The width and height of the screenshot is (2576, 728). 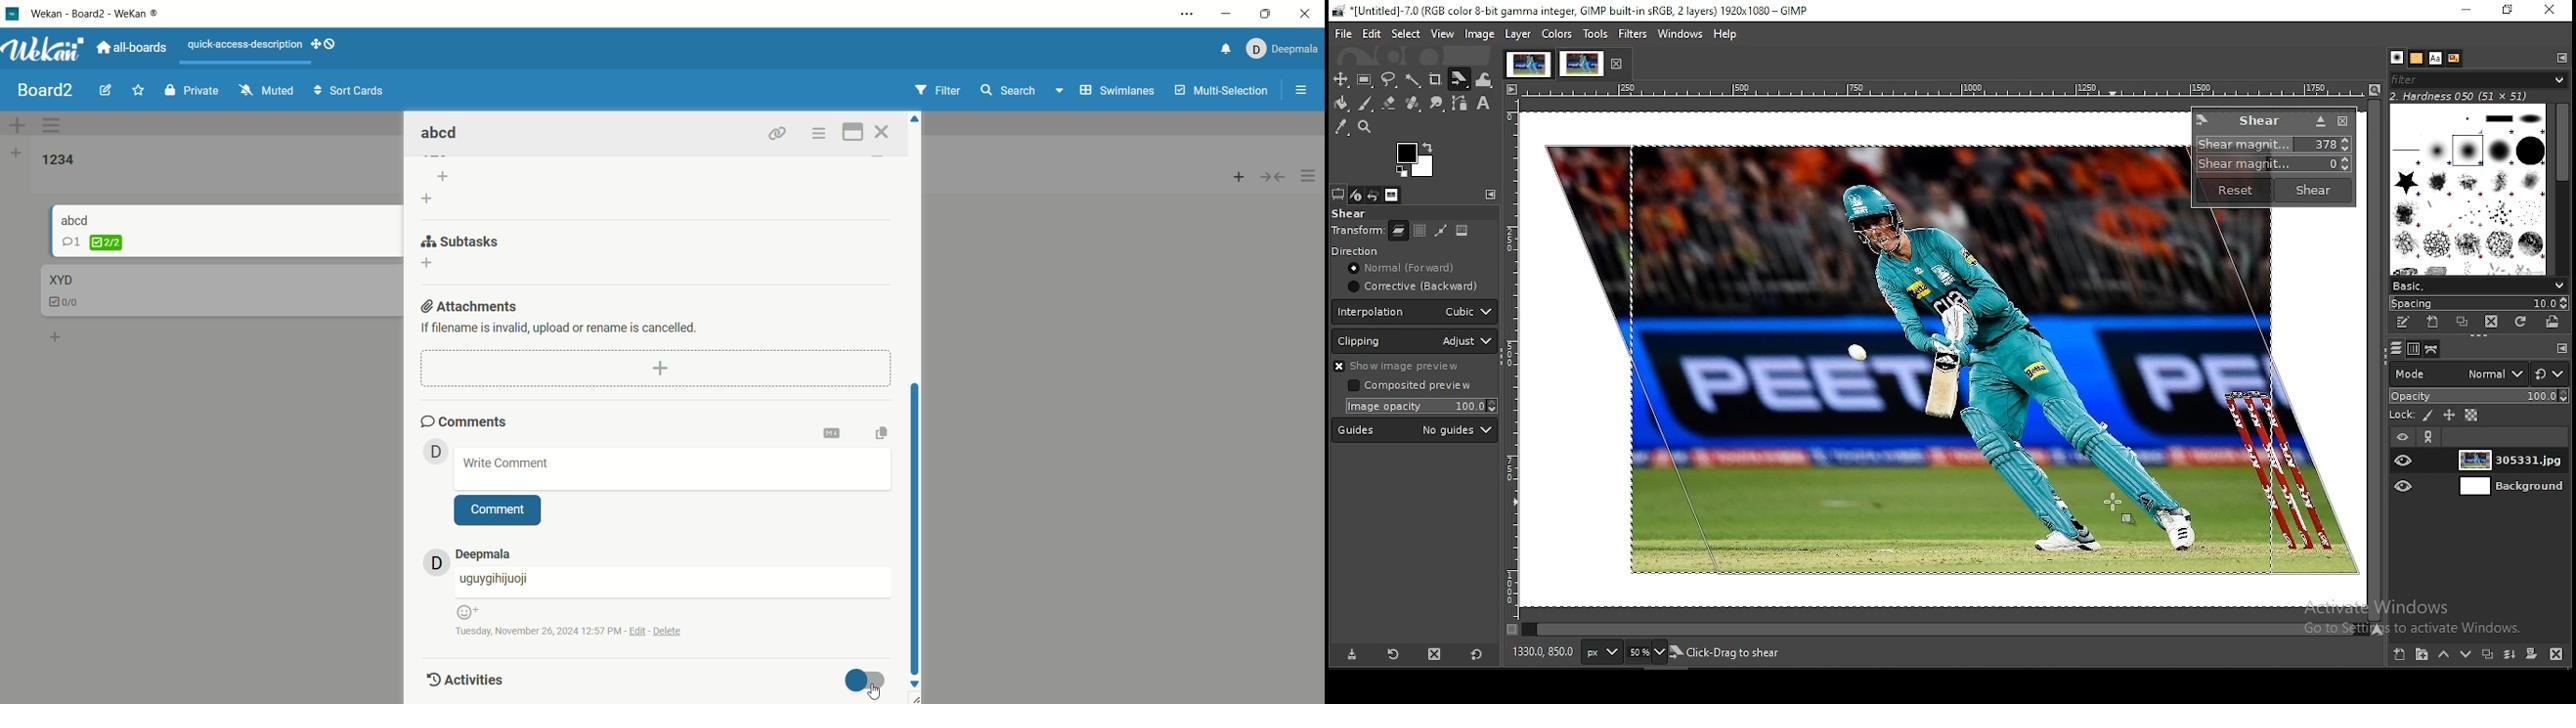 What do you see at coordinates (438, 188) in the screenshot?
I see `add list` at bounding box center [438, 188].